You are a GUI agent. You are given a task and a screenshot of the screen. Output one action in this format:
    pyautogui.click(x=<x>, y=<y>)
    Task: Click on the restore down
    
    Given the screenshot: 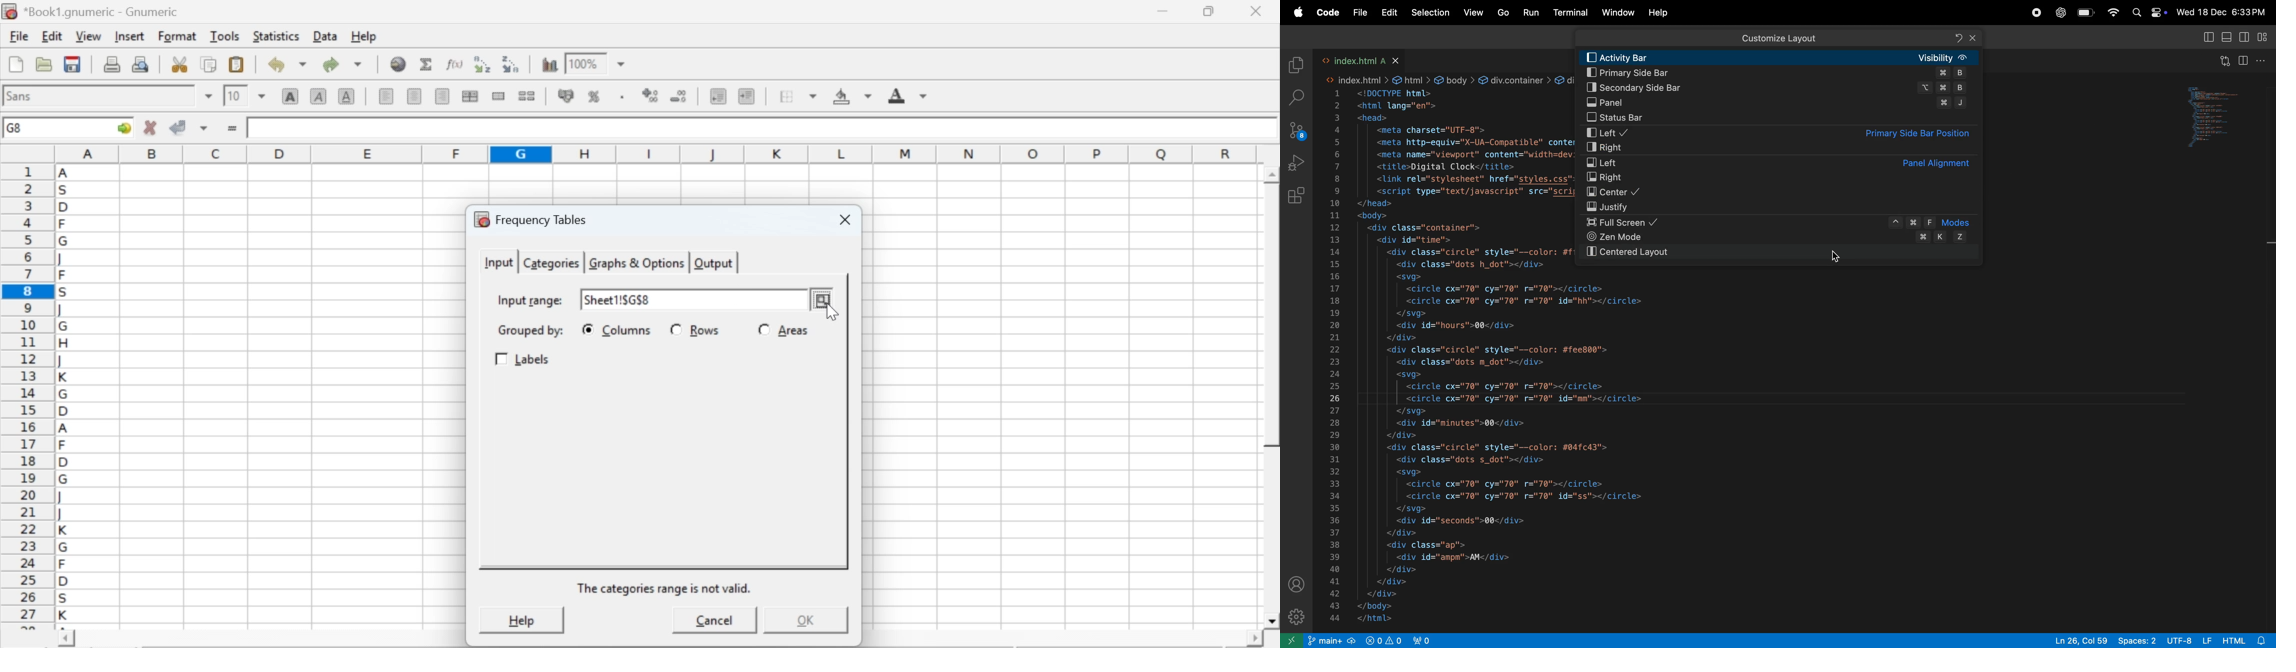 What is the action you would take?
    pyautogui.click(x=1210, y=12)
    